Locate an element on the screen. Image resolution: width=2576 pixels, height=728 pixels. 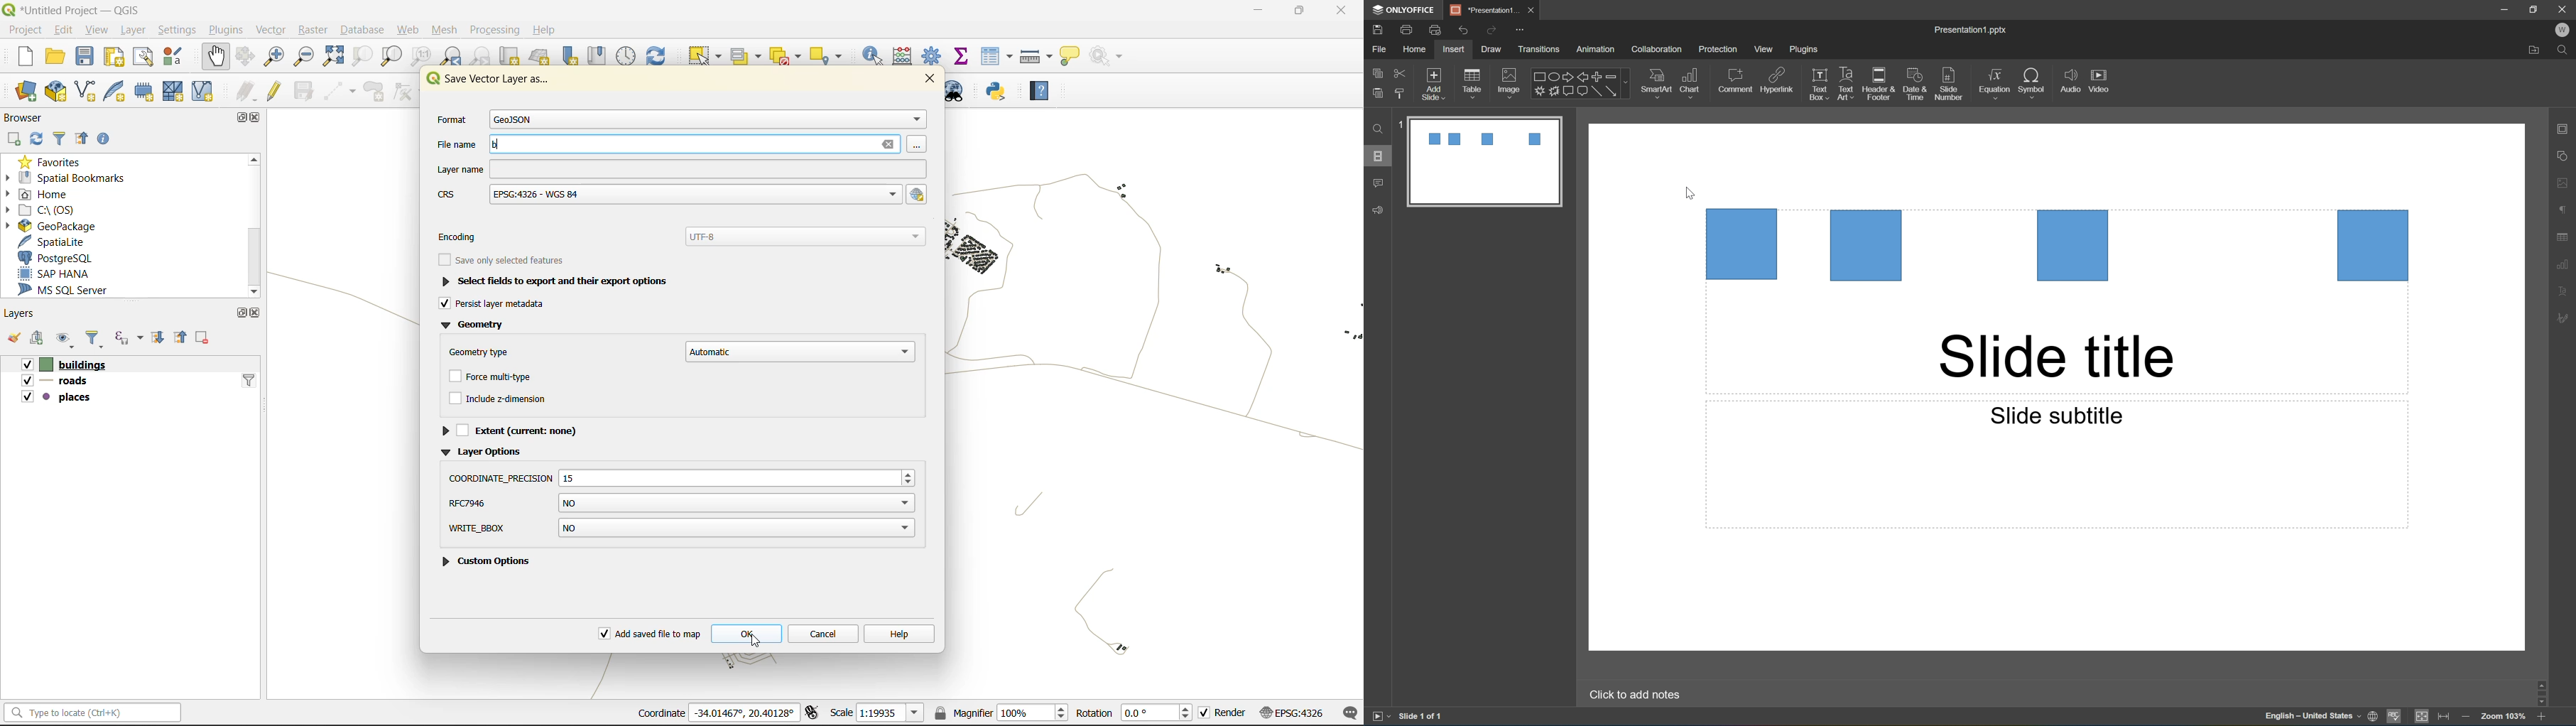
collapse all is located at coordinates (183, 337).